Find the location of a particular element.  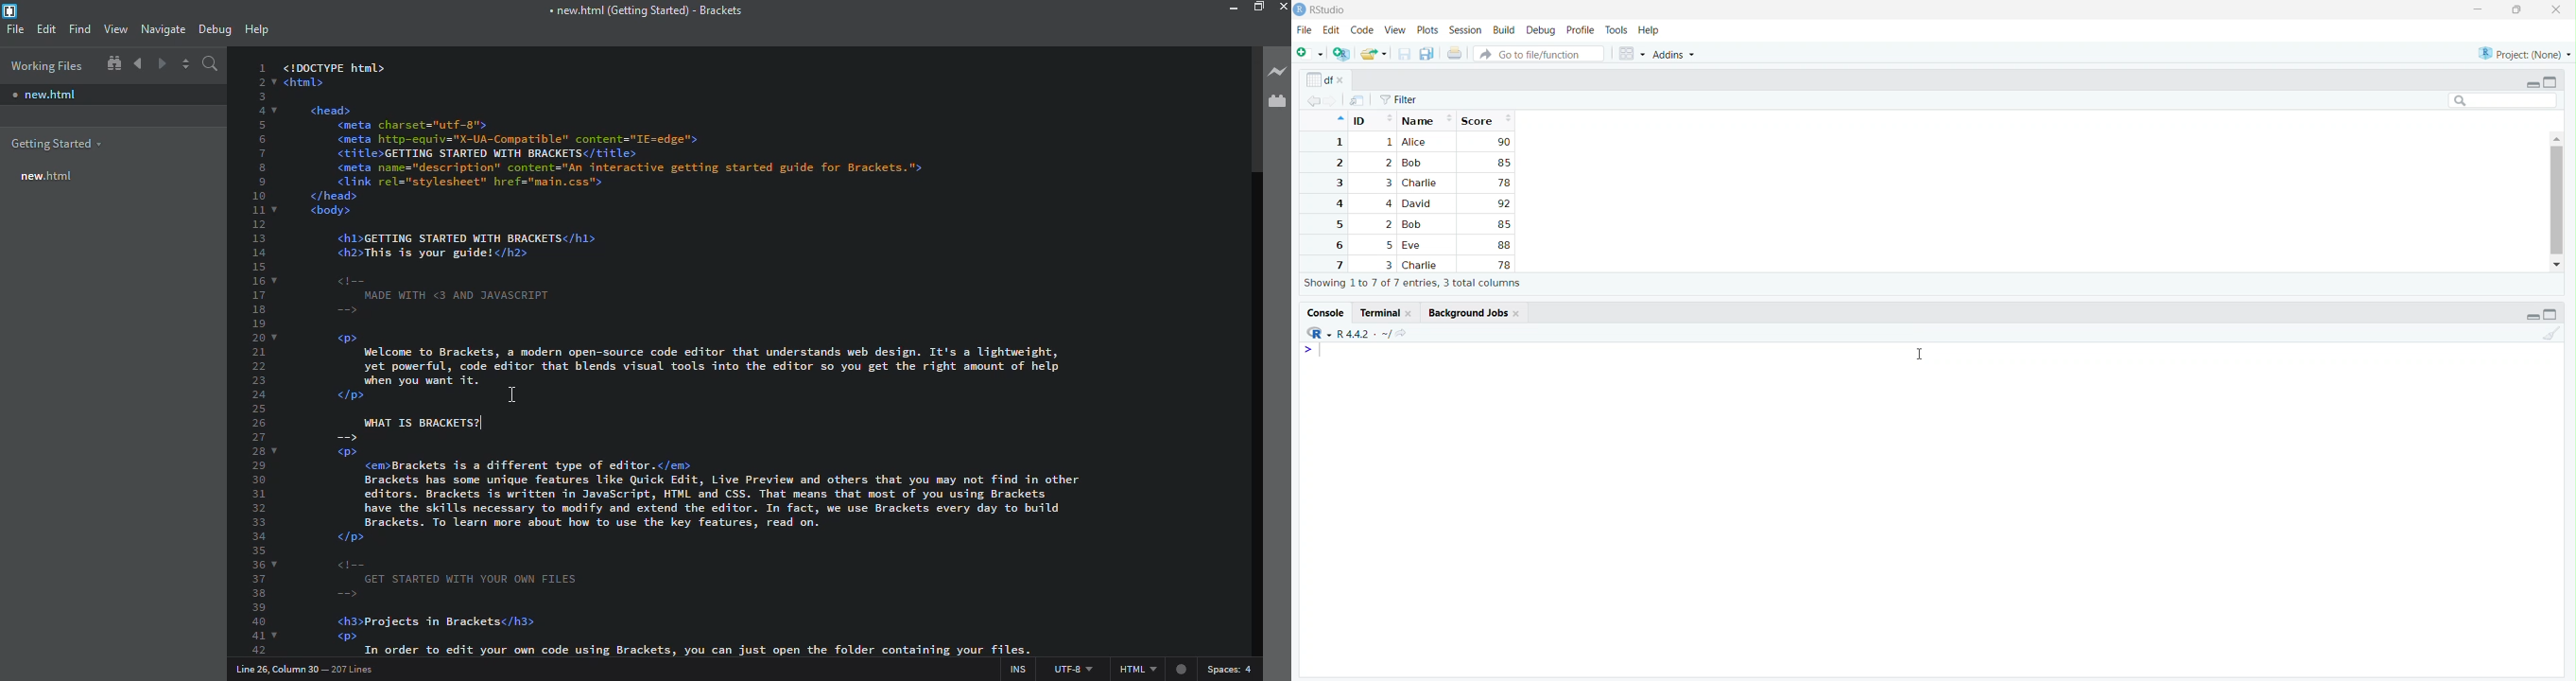

4 is located at coordinates (1387, 203).